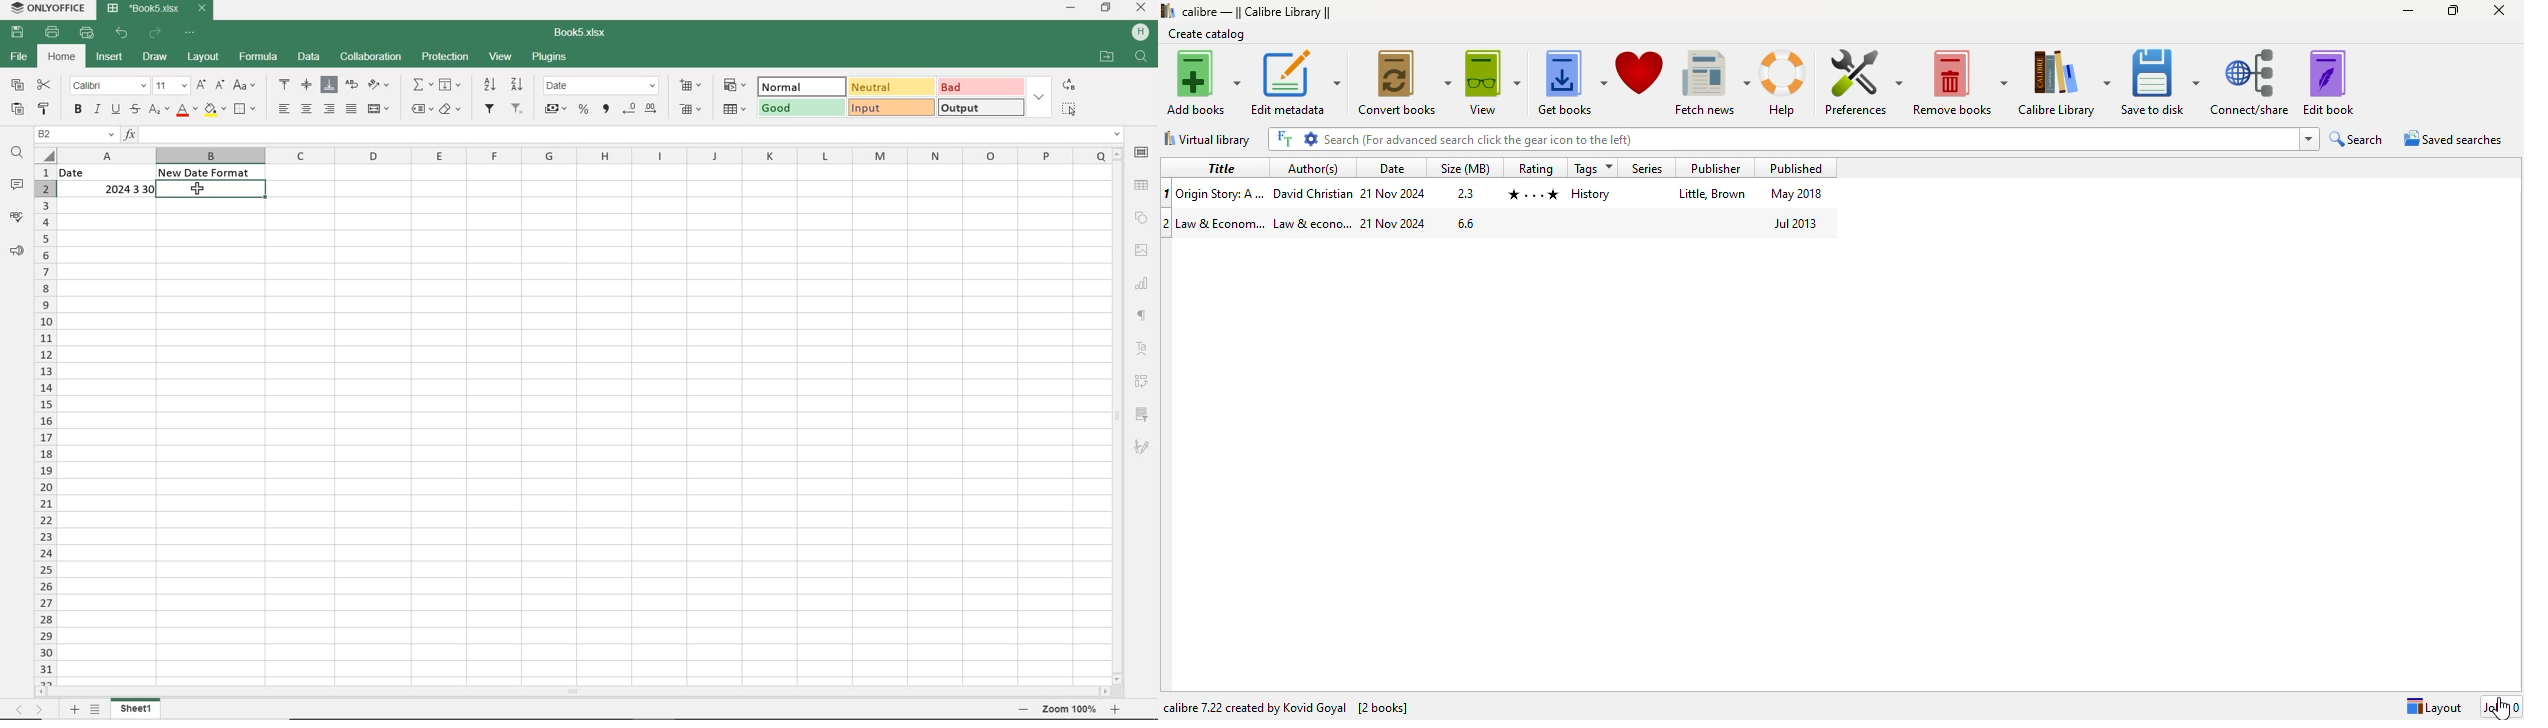  What do you see at coordinates (1309, 138) in the screenshot?
I see `settings` at bounding box center [1309, 138].